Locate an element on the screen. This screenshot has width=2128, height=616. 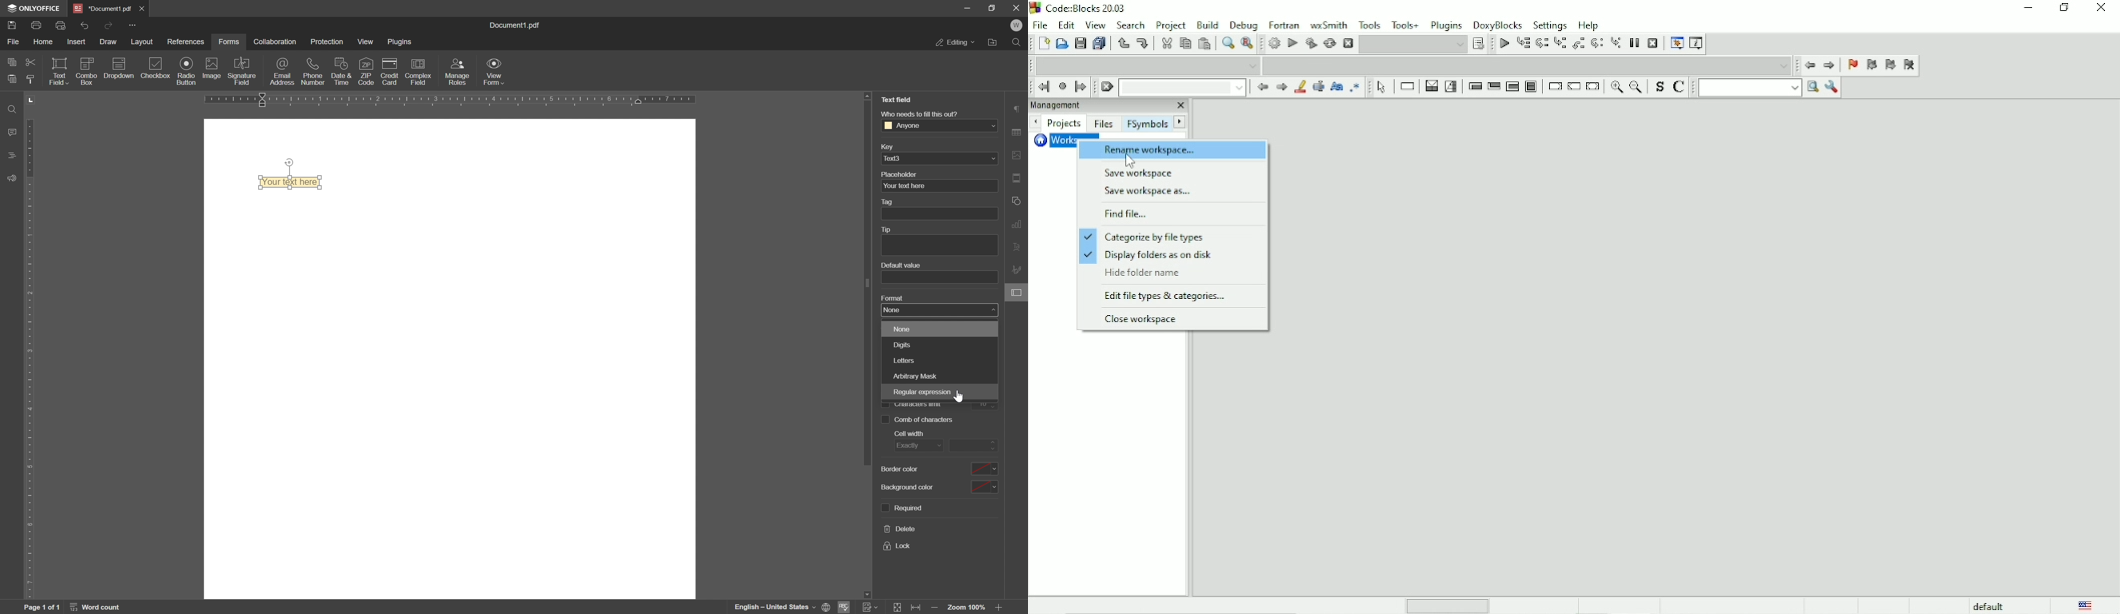
comments is located at coordinates (10, 131).